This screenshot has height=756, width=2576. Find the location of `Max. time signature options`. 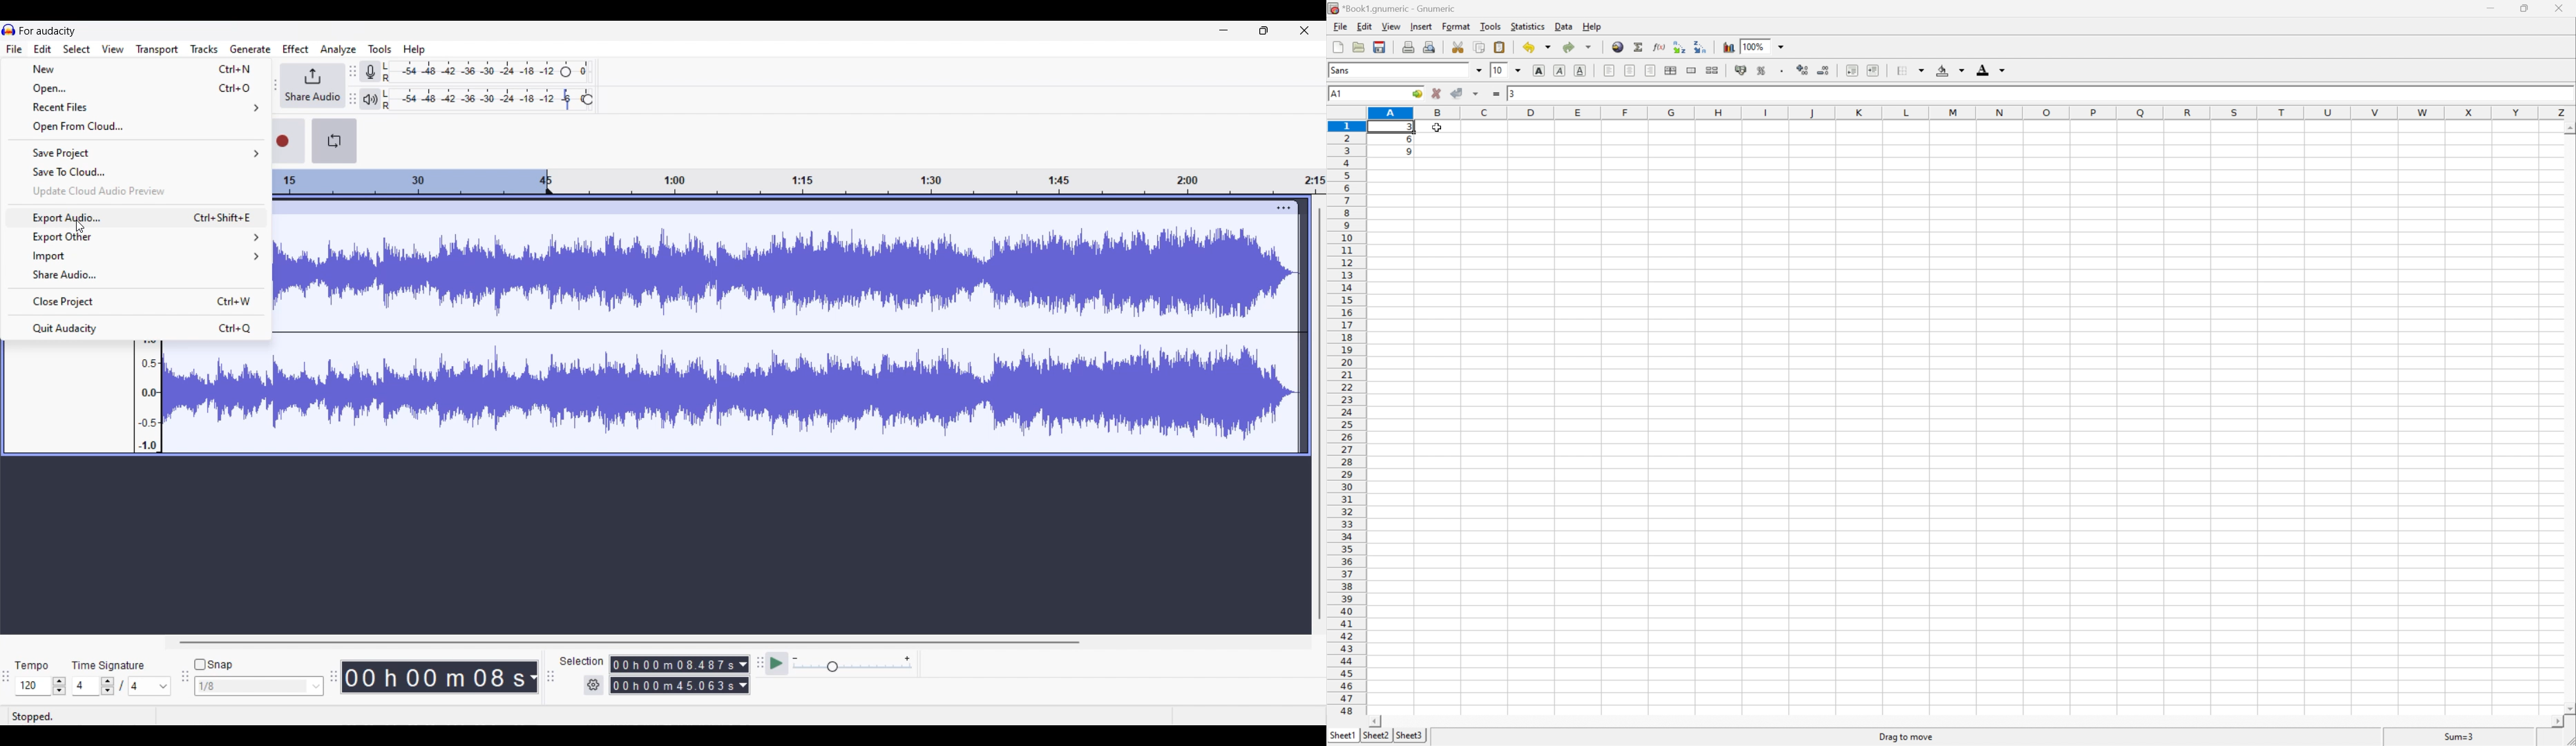

Max. time signature options is located at coordinates (151, 686).